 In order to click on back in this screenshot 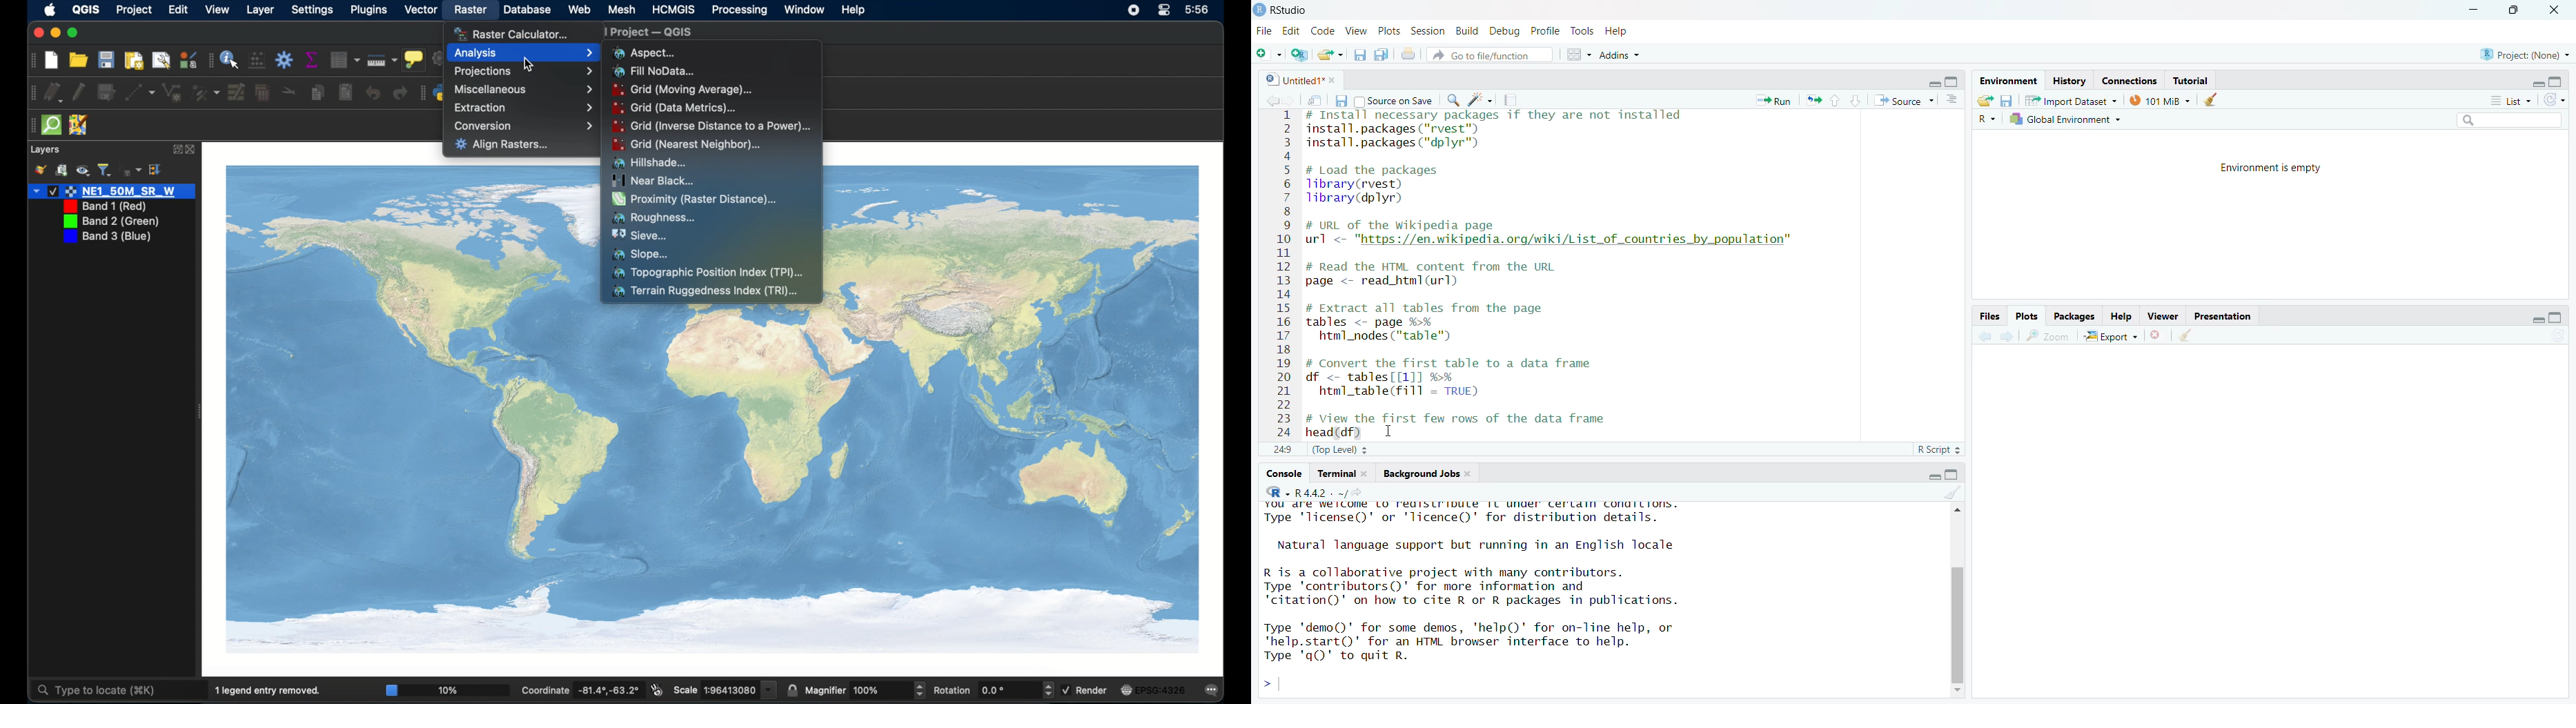, I will do `click(1274, 101)`.